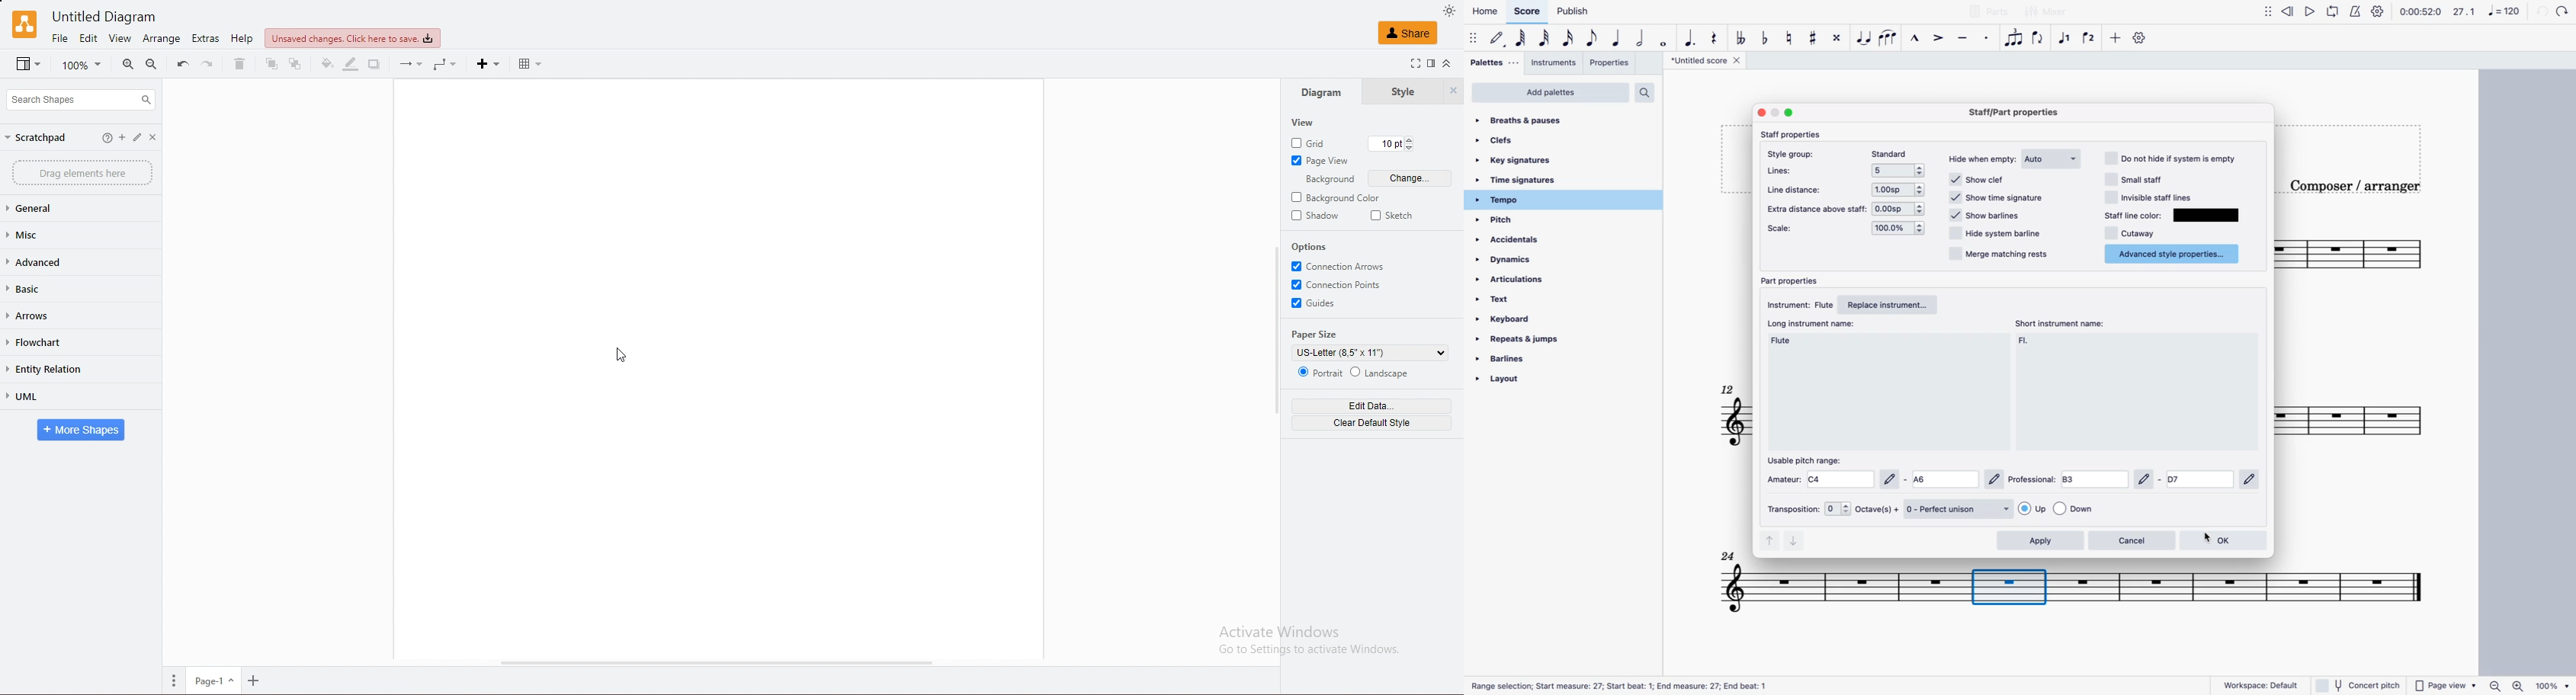  Describe the element at coordinates (82, 64) in the screenshot. I see `zoom percentage` at that location.